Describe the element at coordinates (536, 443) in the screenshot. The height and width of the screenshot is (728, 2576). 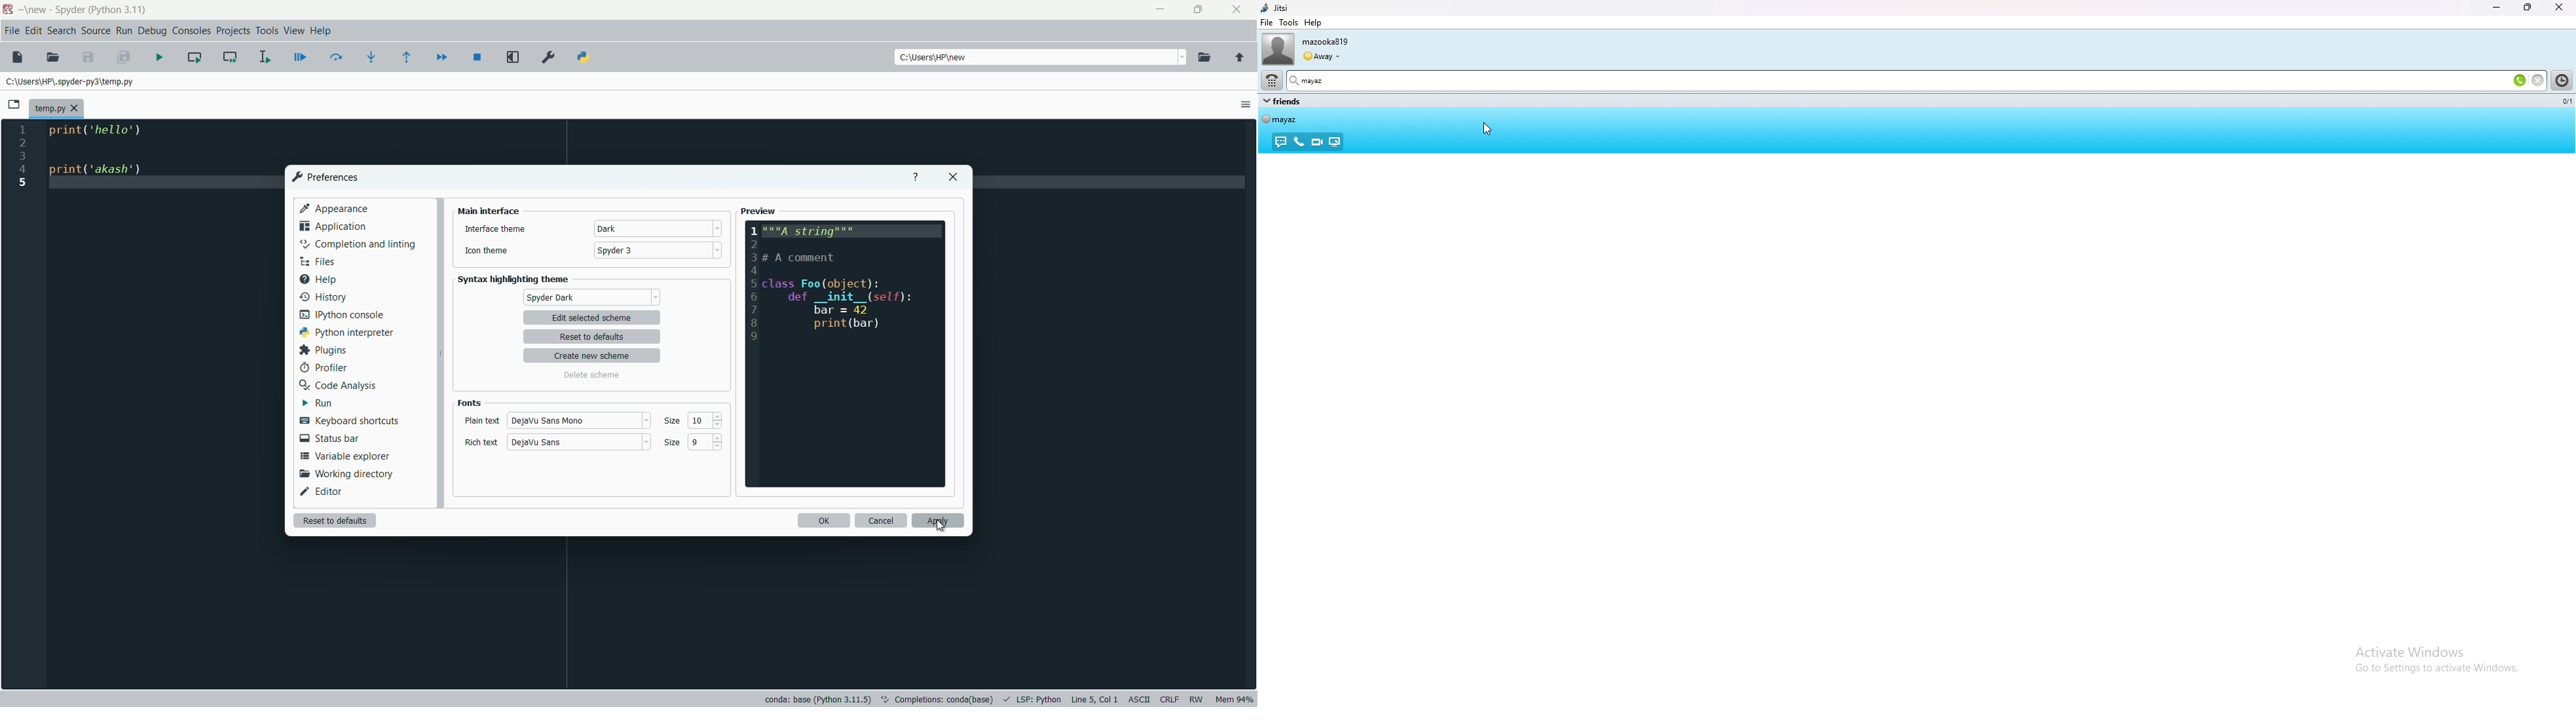
I see `rich text style` at that location.